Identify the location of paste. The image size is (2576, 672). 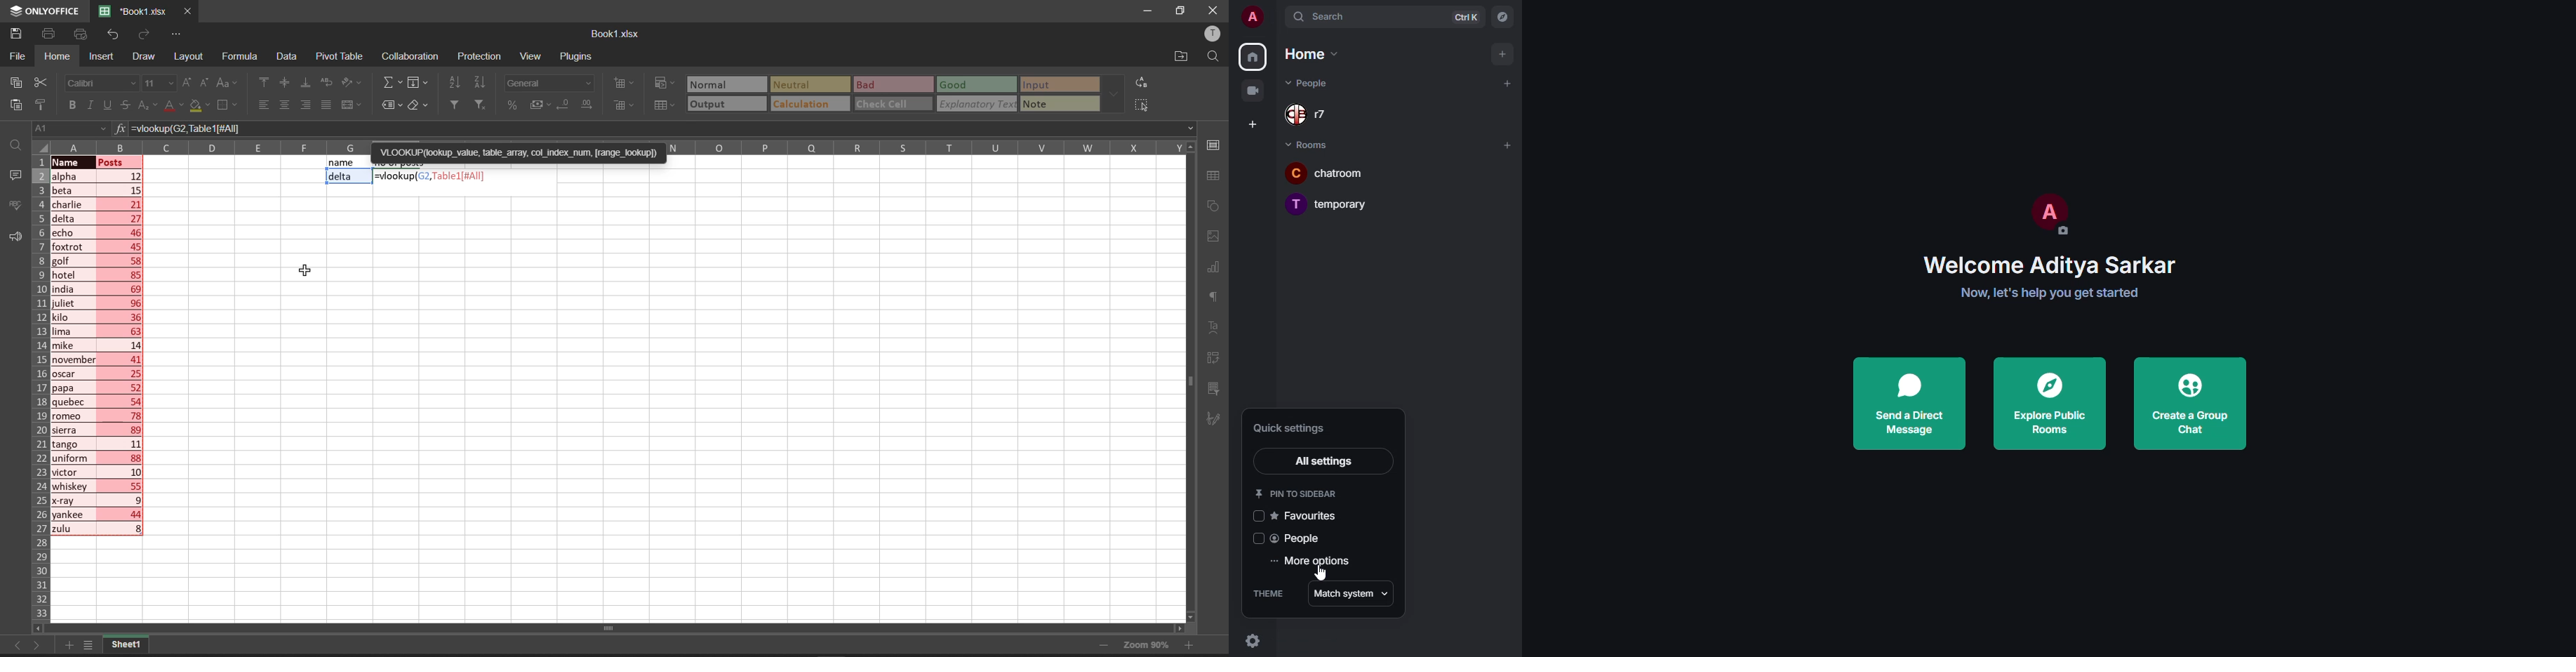
(13, 104).